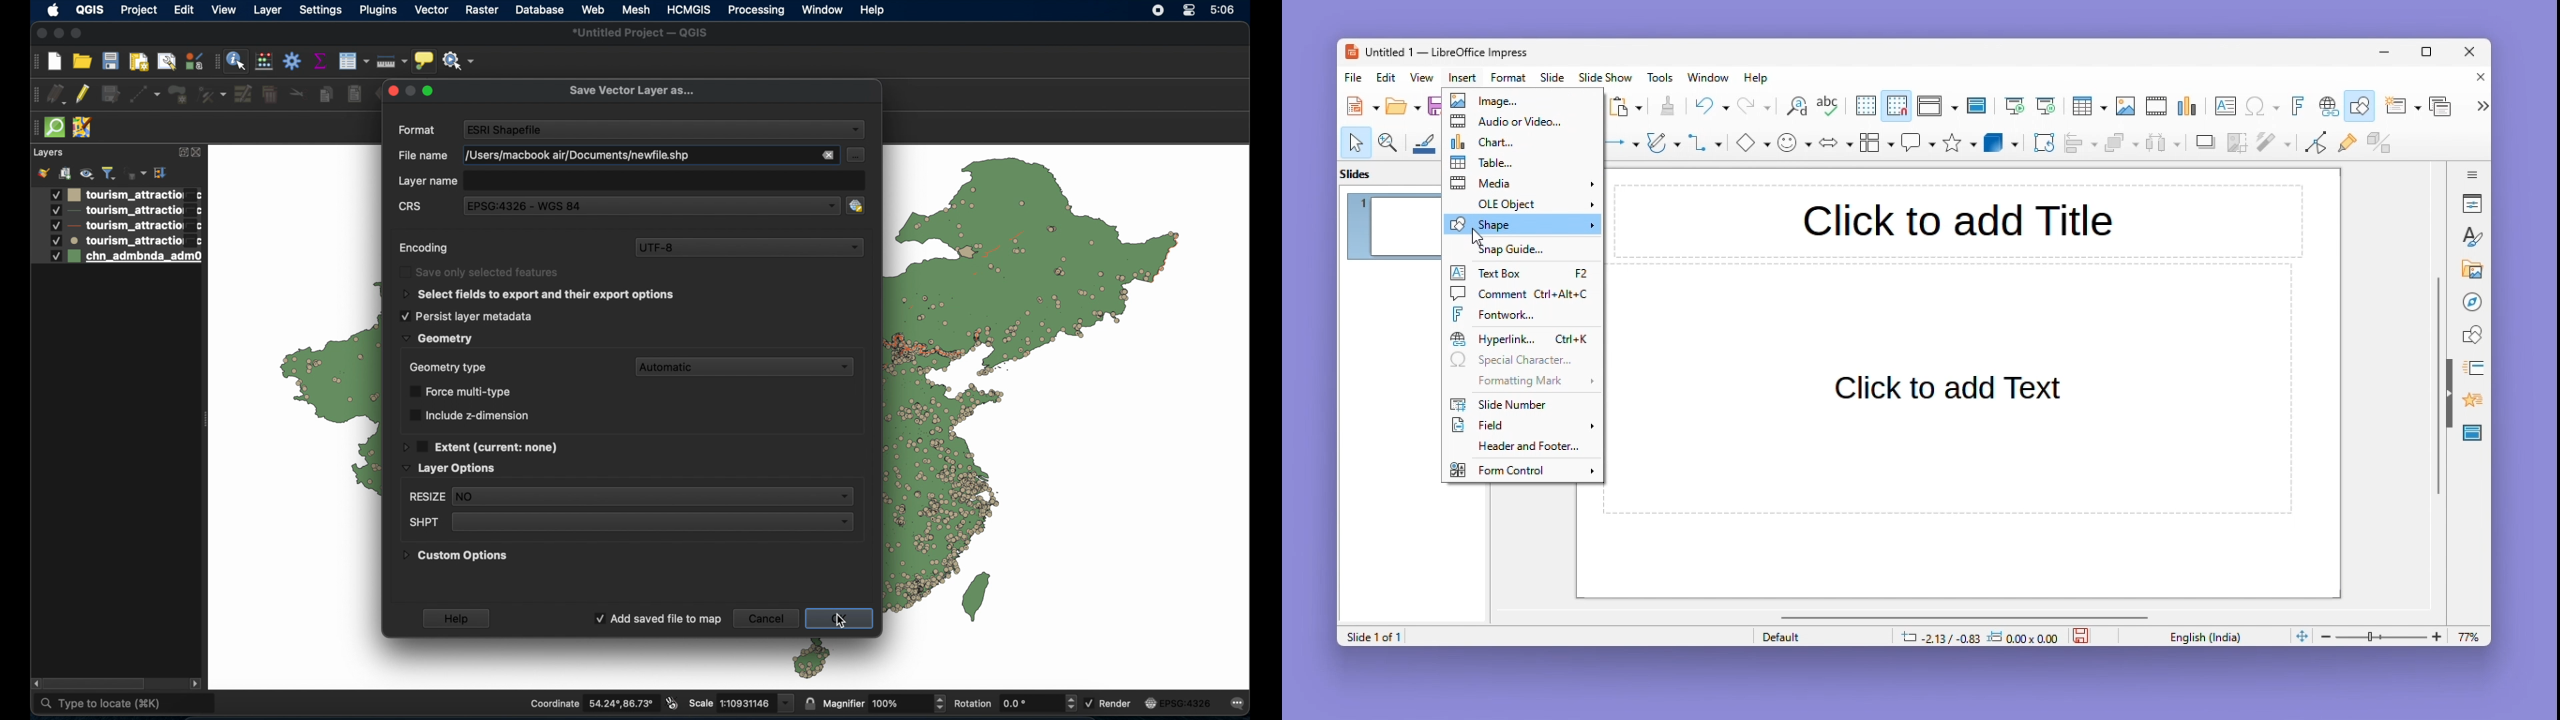 The height and width of the screenshot is (728, 2576). What do you see at coordinates (437, 339) in the screenshot?
I see `geometry ` at bounding box center [437, 339].